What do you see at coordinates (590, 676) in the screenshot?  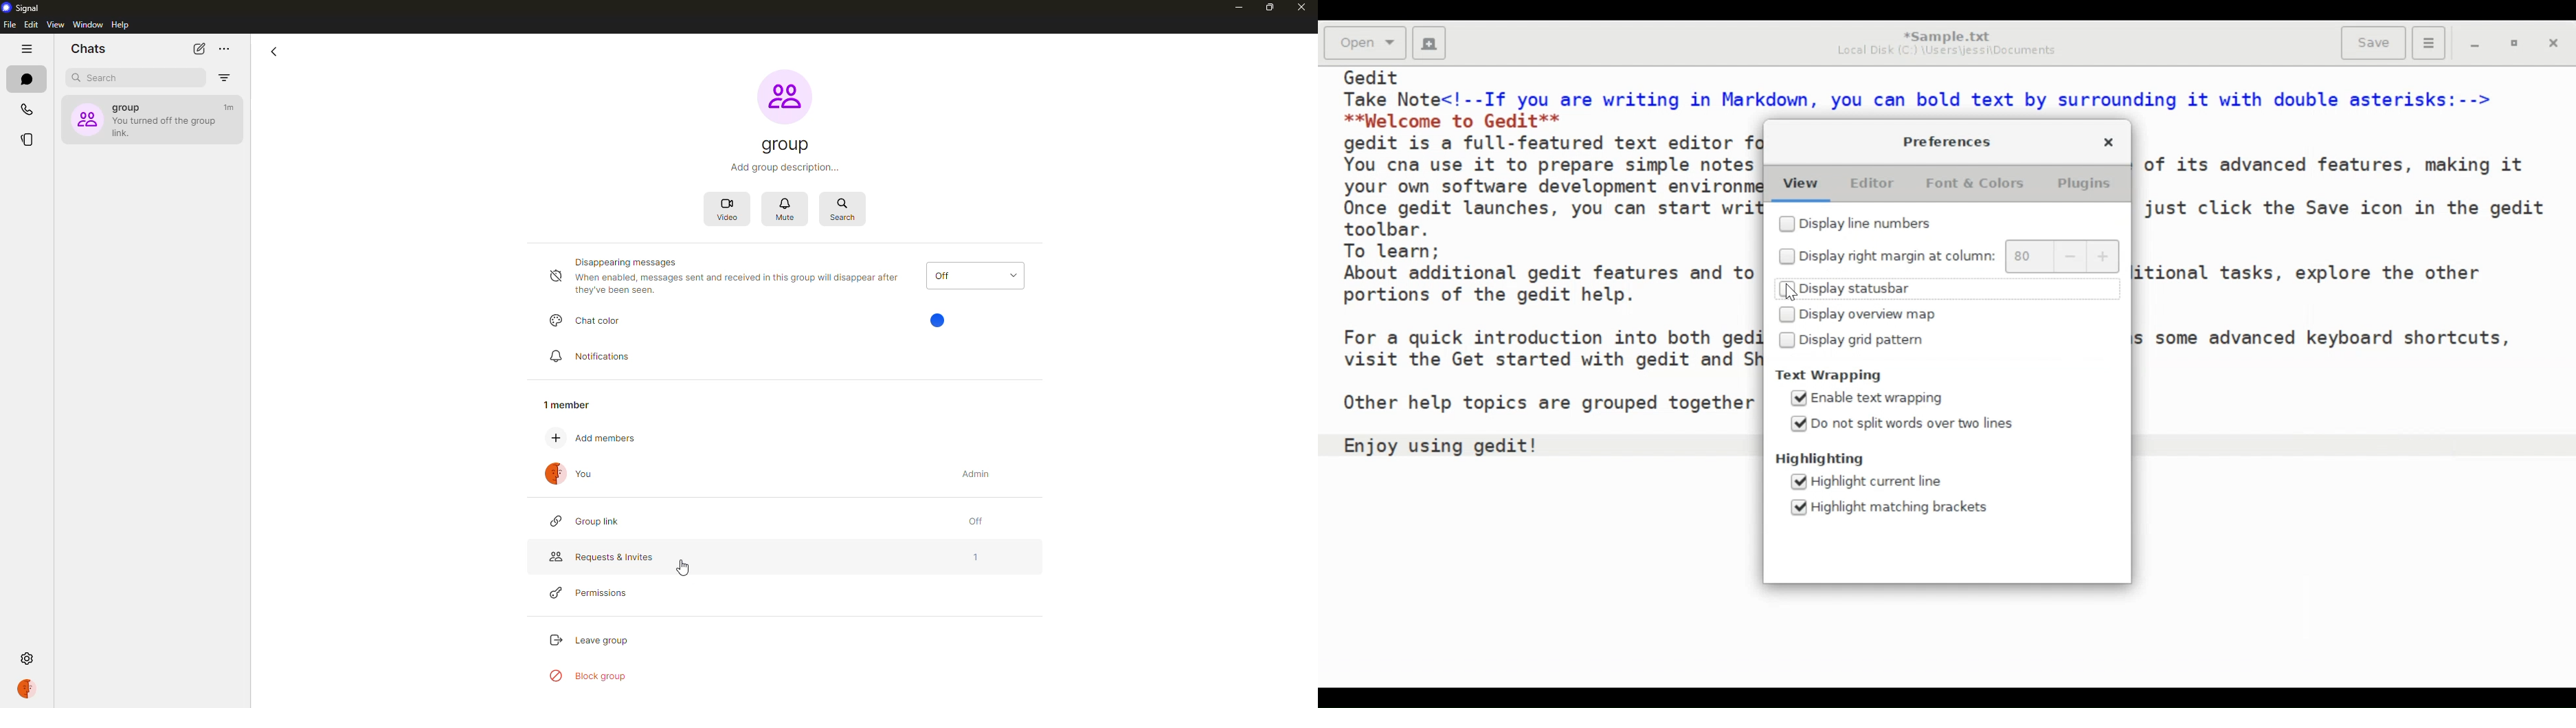 I see `block group` at bounding box center [590, 676].